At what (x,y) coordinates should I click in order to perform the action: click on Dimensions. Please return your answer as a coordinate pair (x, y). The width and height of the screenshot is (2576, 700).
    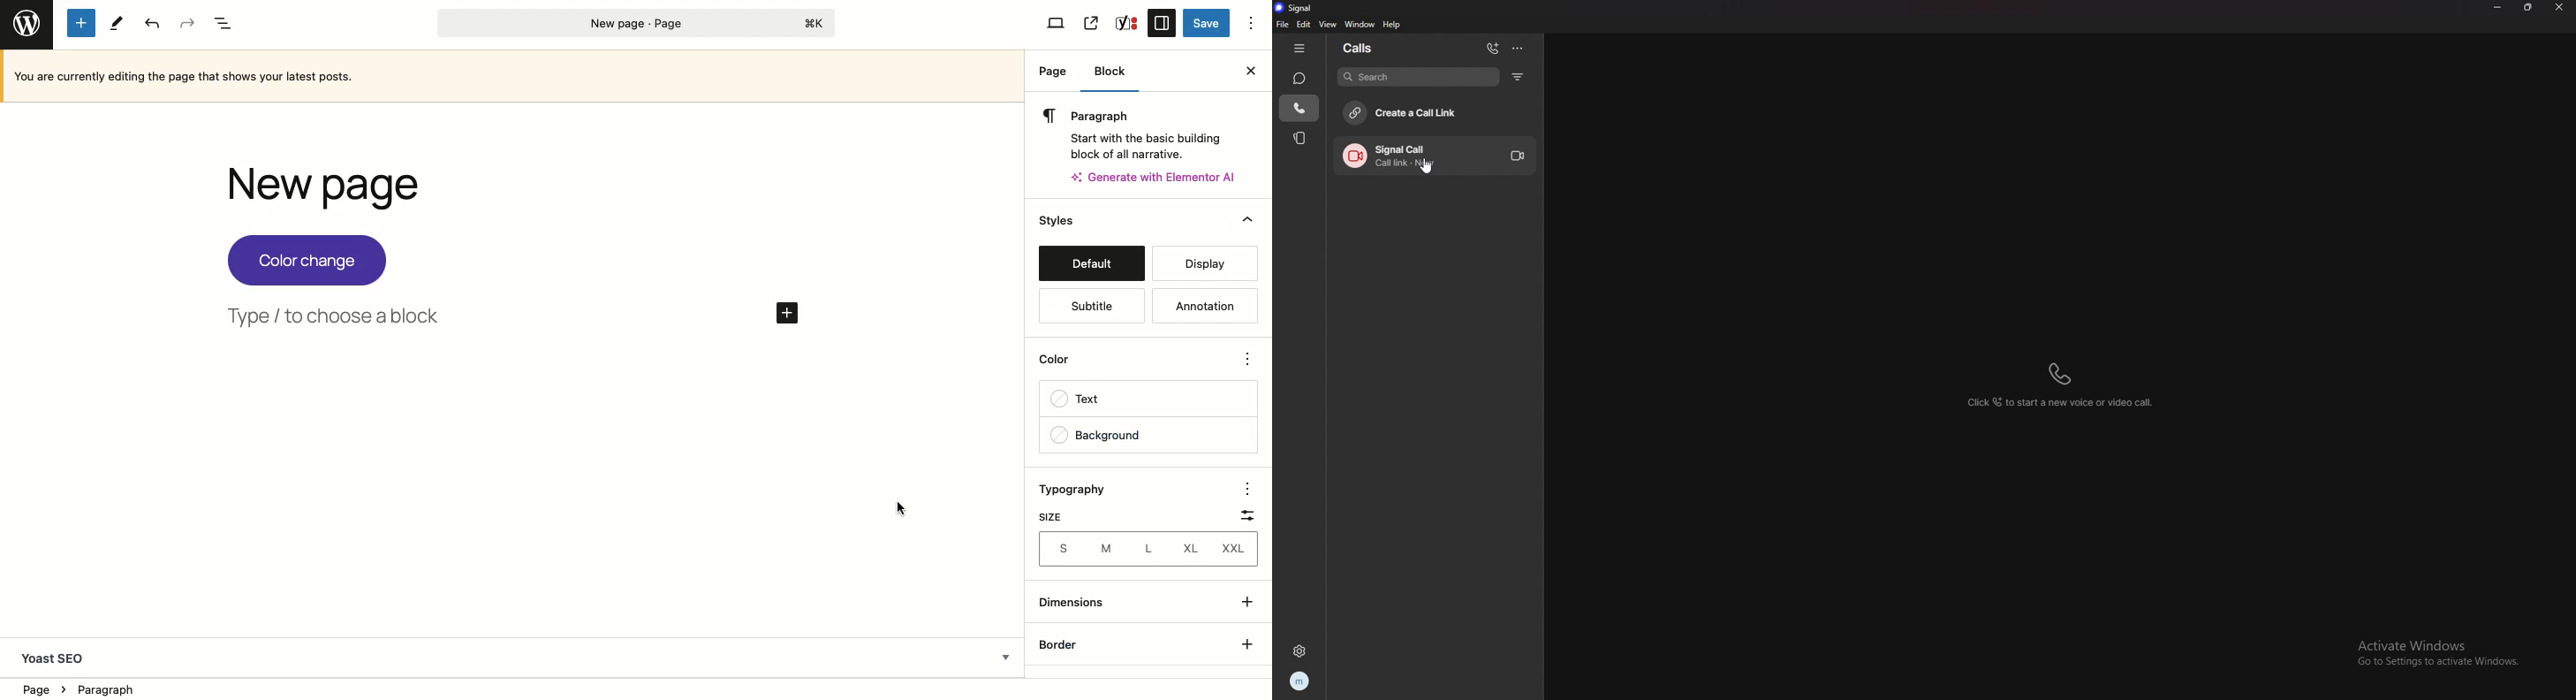
    Looking at the image, I should click on (1081, 602).